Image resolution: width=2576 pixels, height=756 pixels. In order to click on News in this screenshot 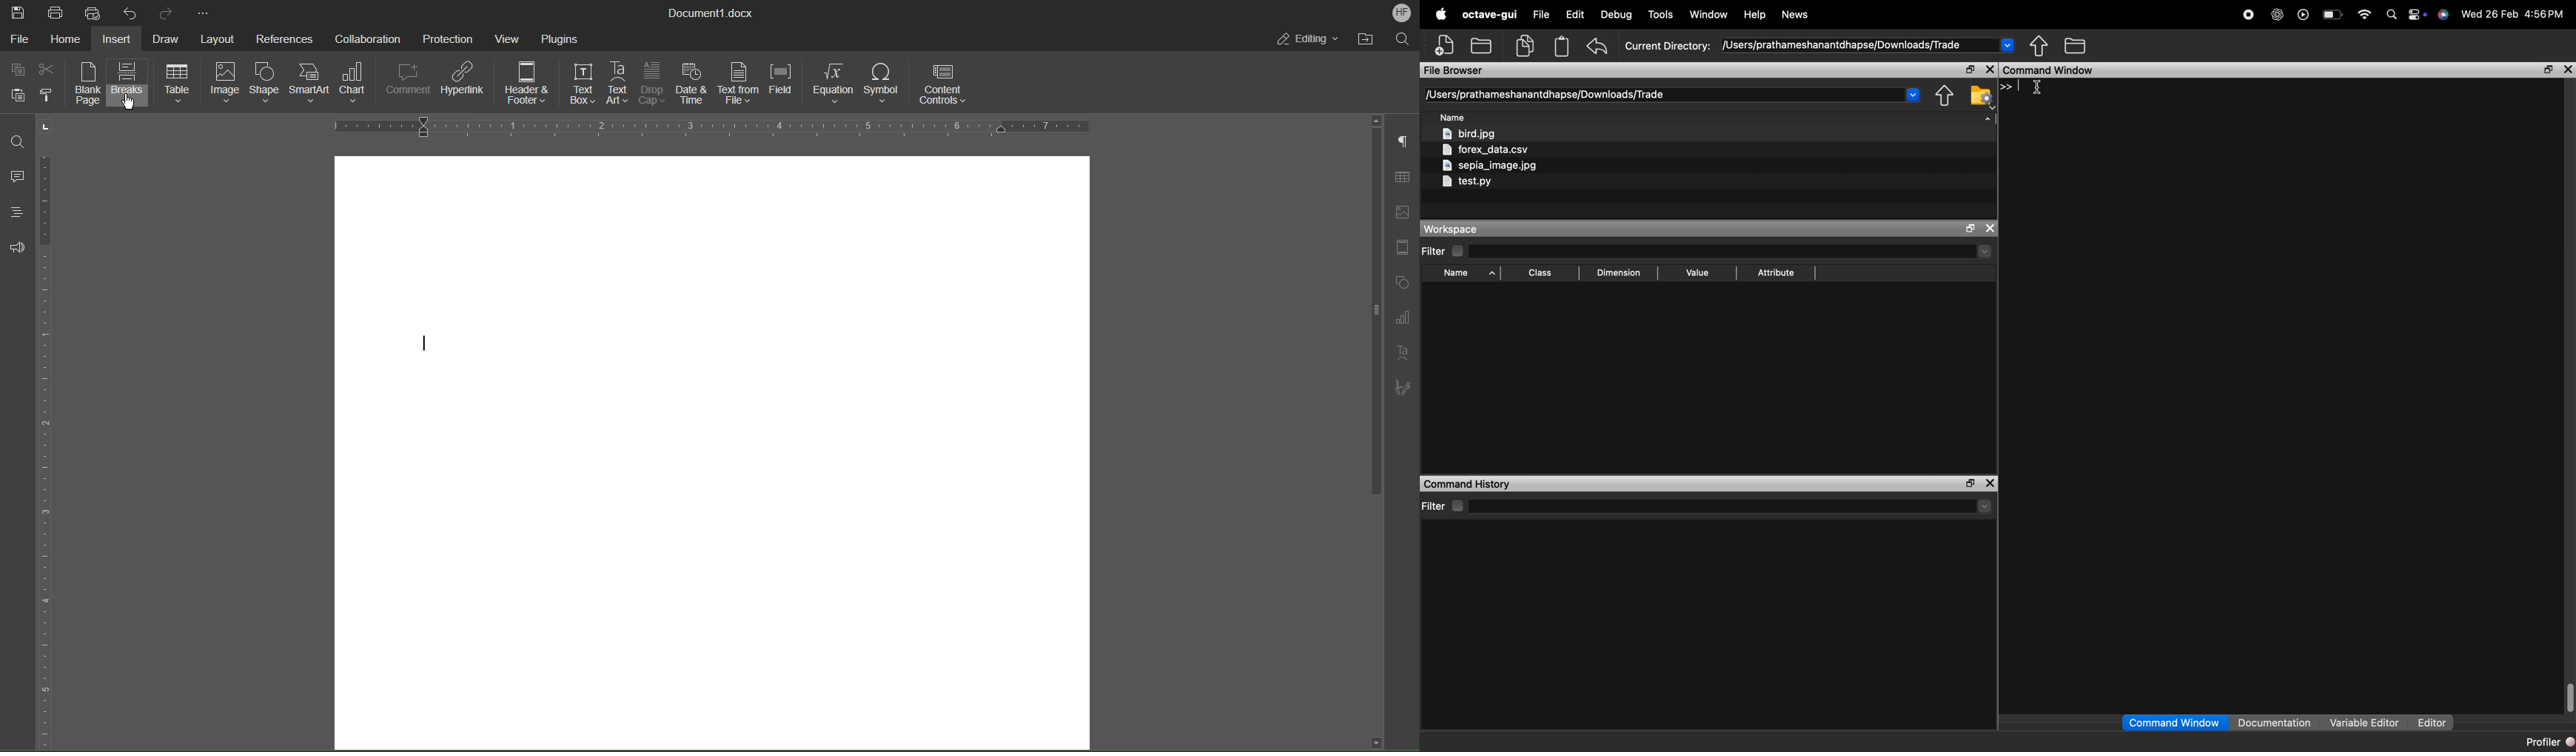, I will do `click(1794, 15)`.